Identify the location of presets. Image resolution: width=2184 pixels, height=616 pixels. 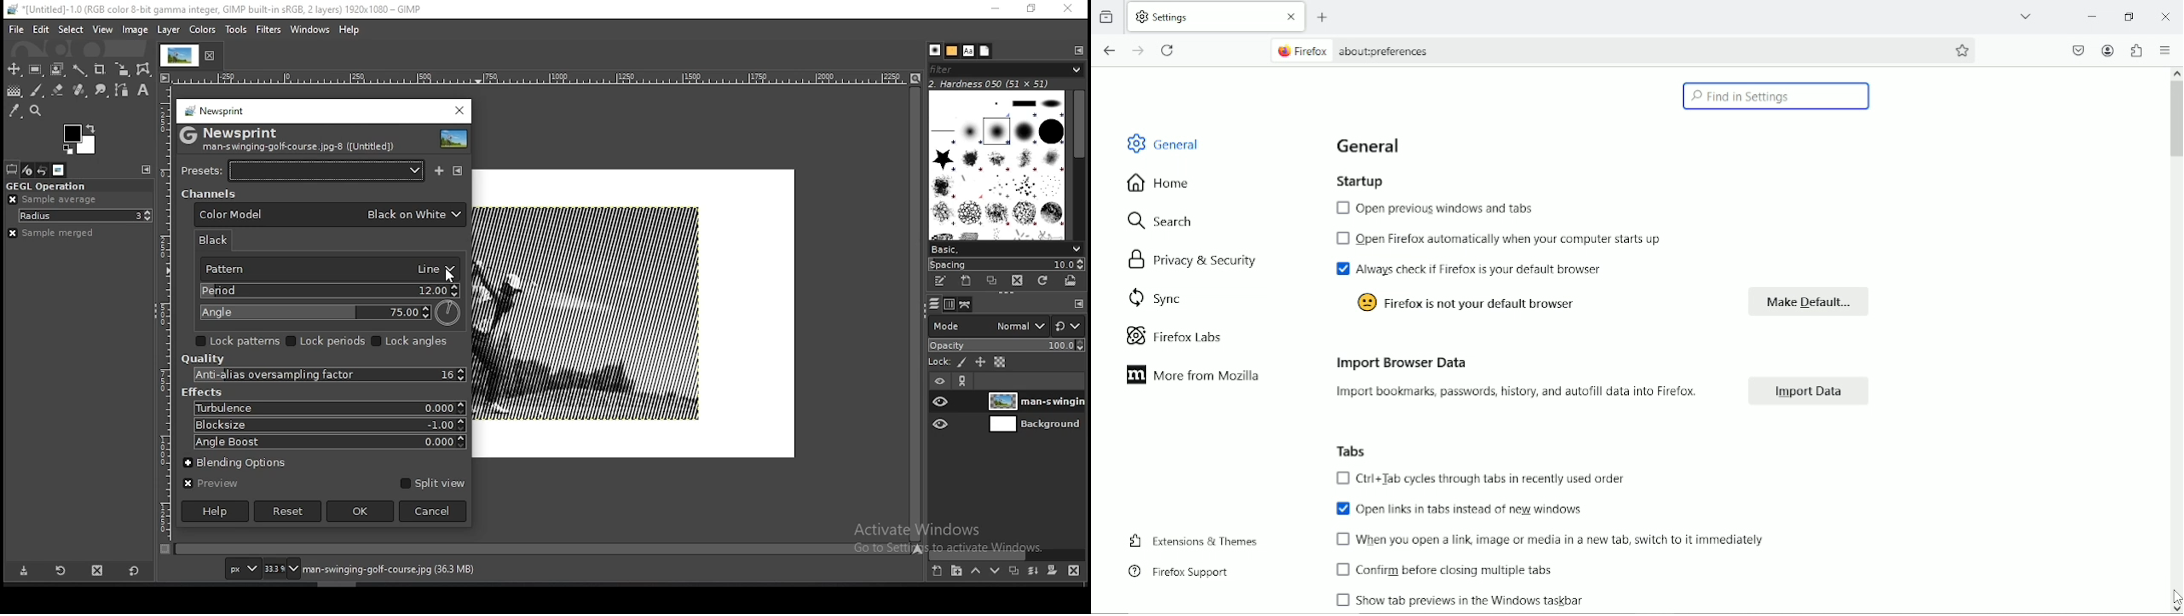
(305, 170).